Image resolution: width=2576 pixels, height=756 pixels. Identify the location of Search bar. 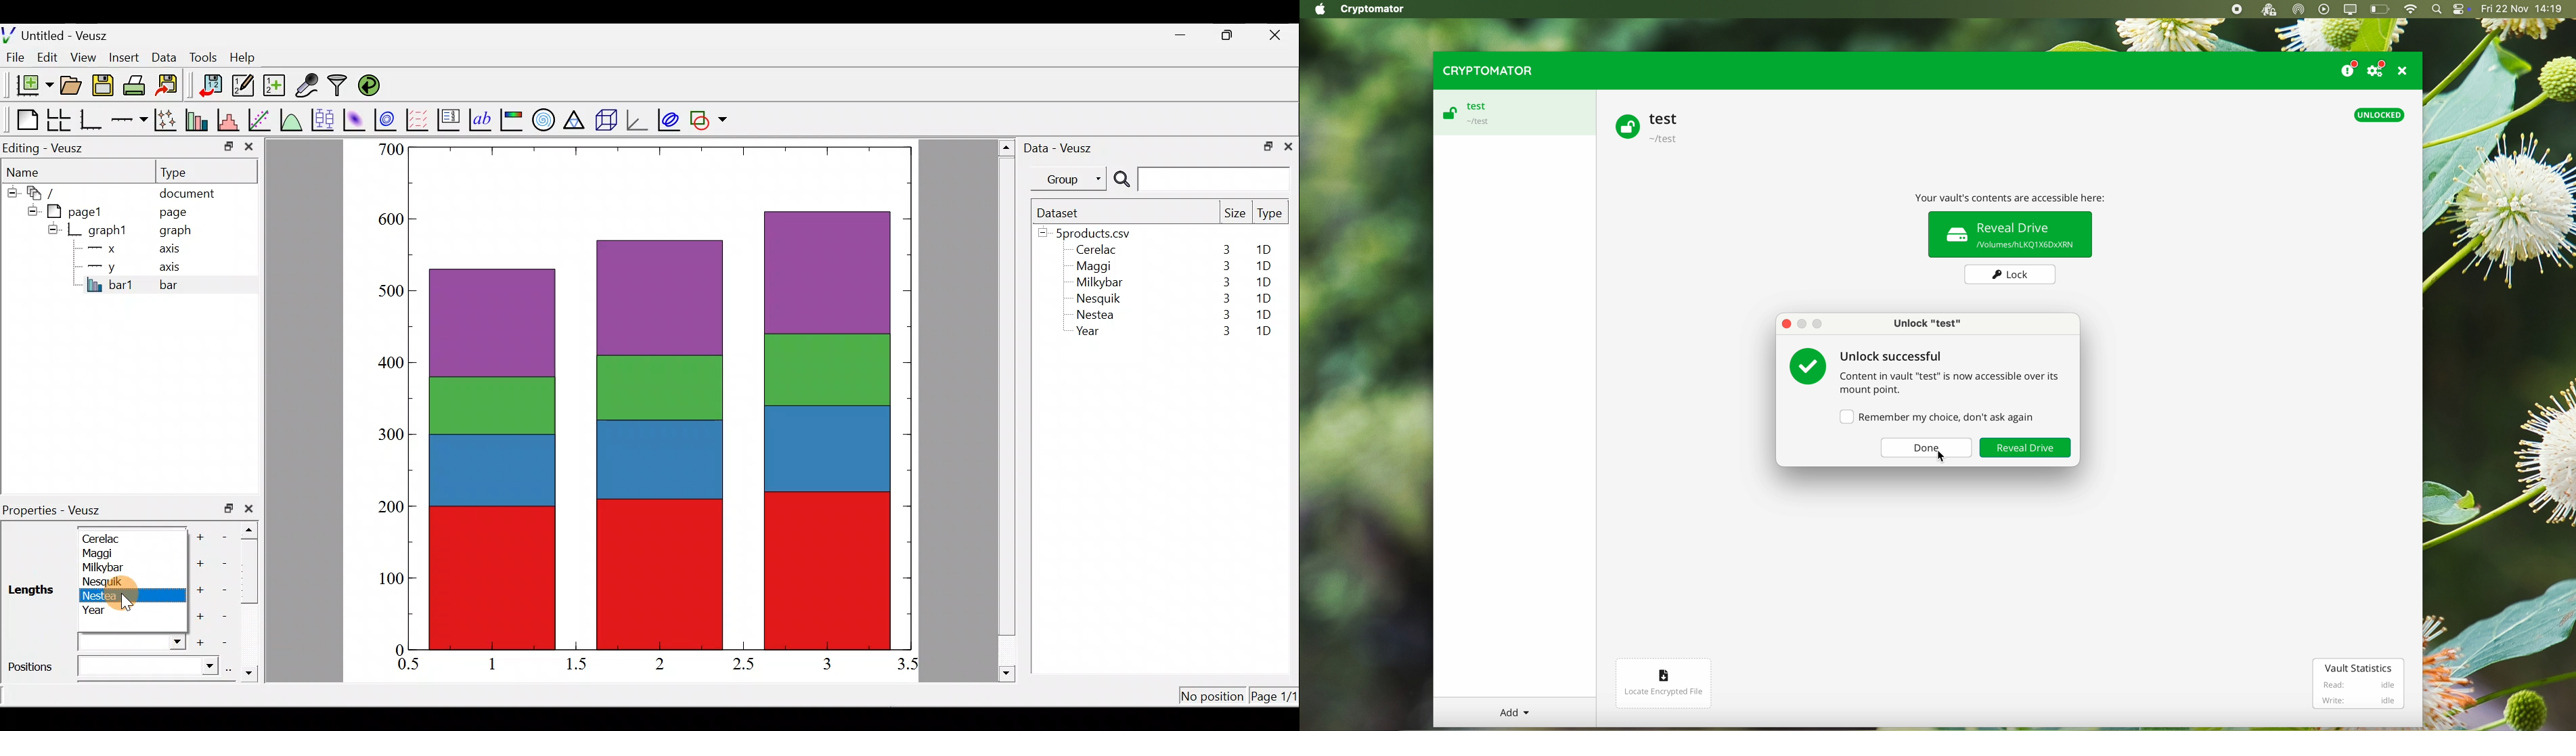
(1199, 179).